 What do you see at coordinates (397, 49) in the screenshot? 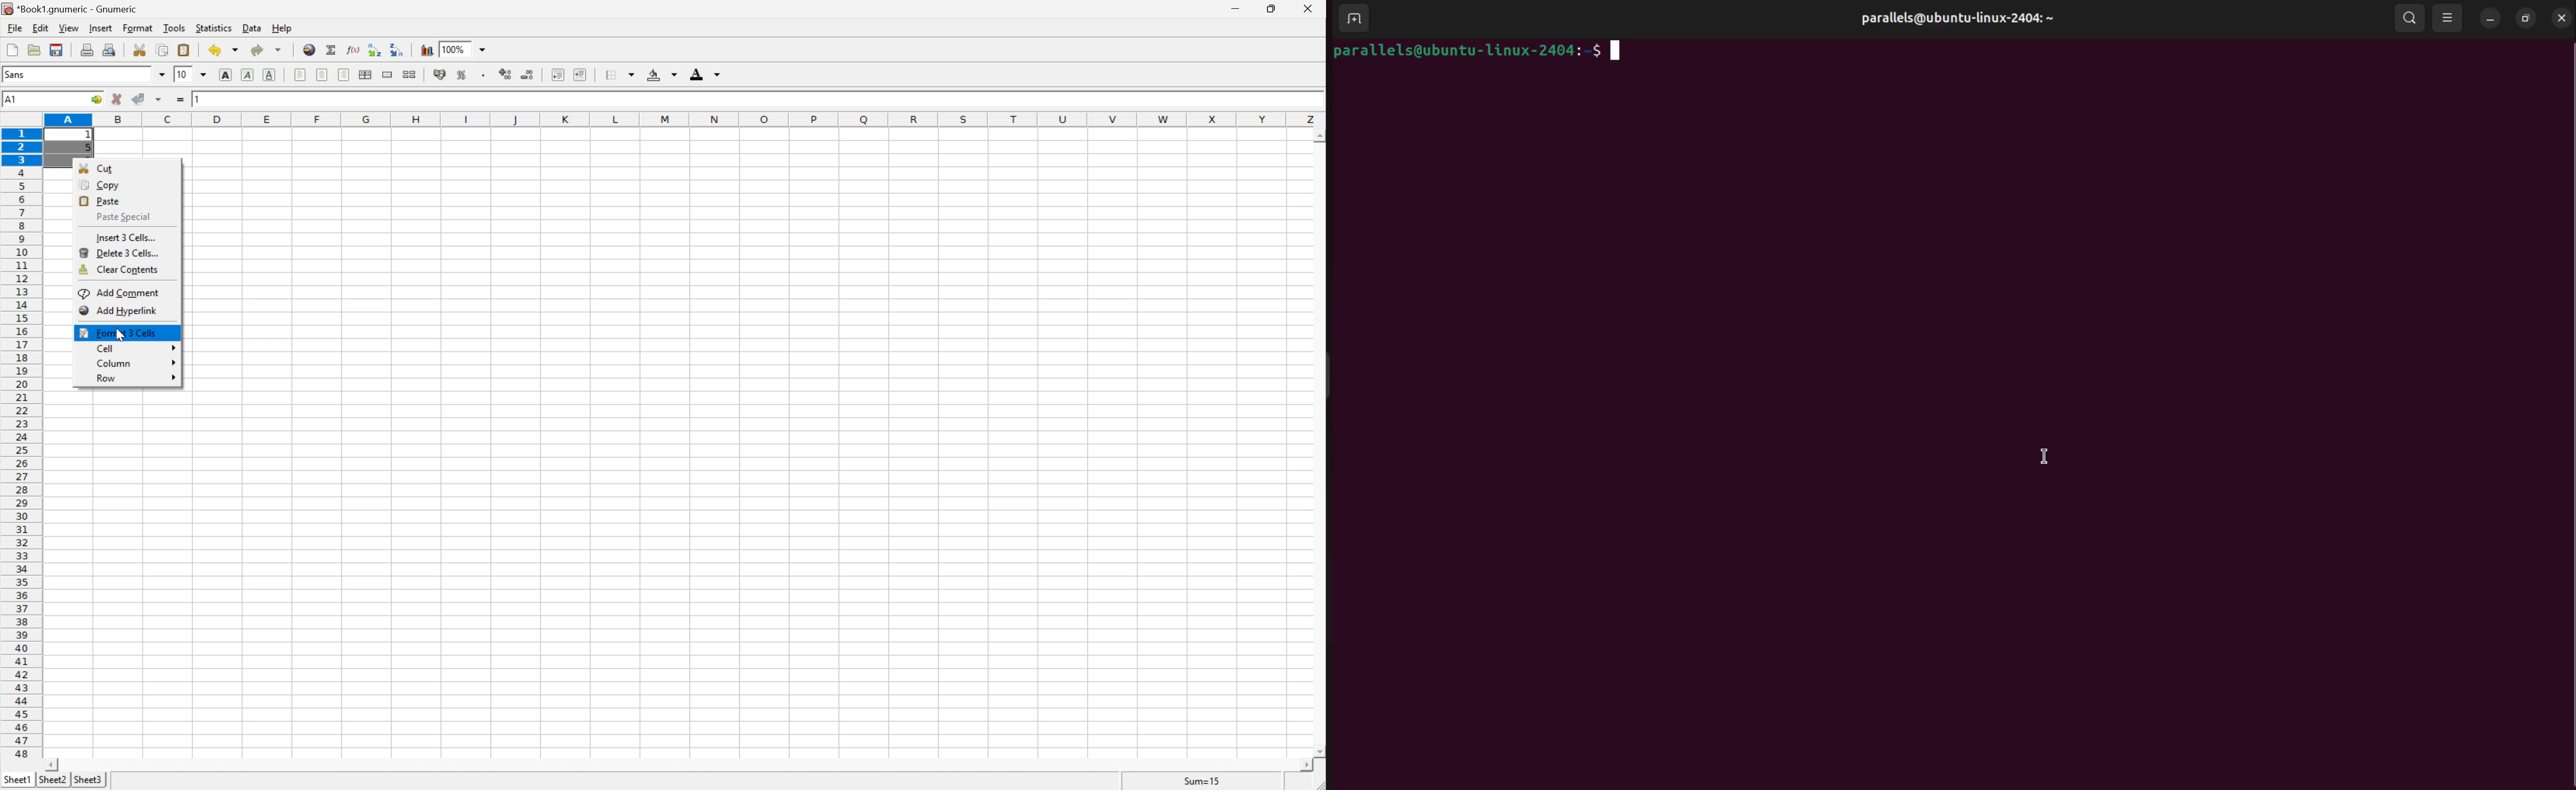
I see `Sort the selected region in descending order based on the first column selected` at bounding box center [397, 49].